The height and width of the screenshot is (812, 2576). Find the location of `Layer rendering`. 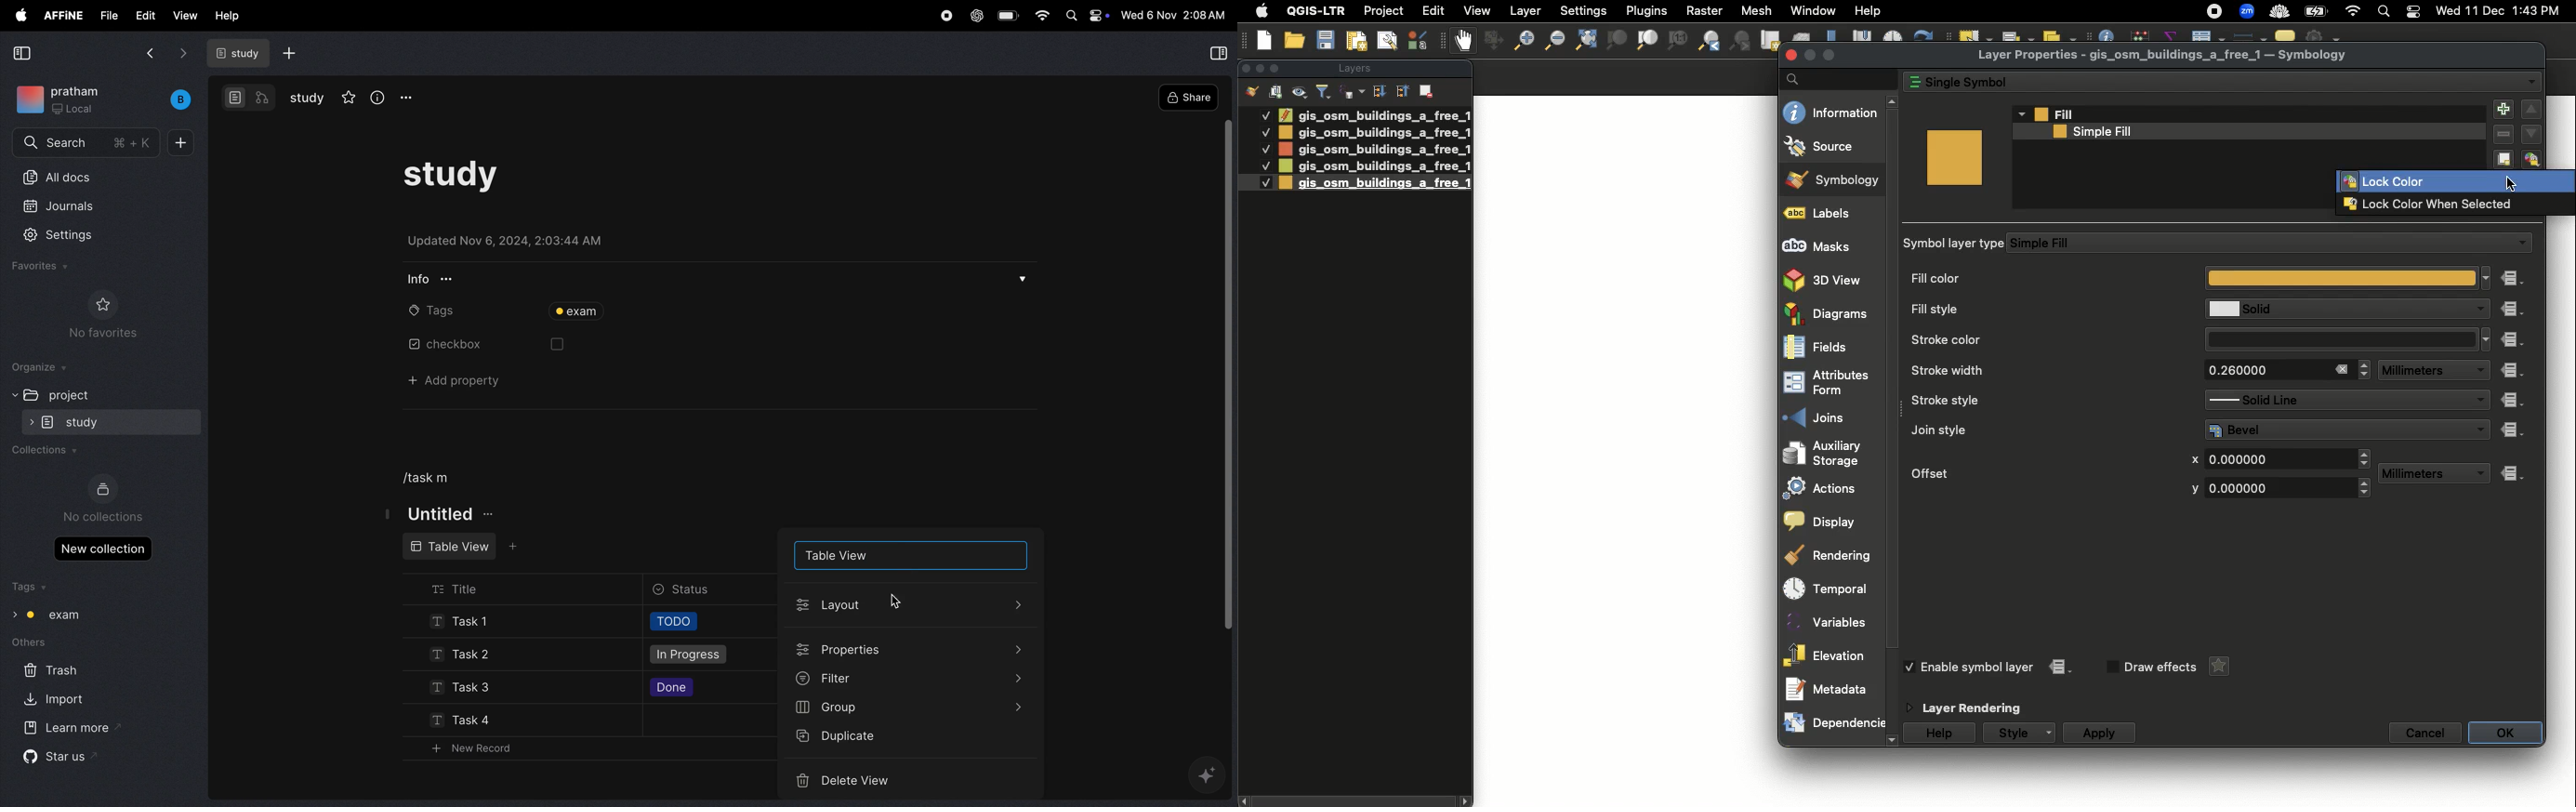

Layer rendering is located at coordinates (1978, 708).